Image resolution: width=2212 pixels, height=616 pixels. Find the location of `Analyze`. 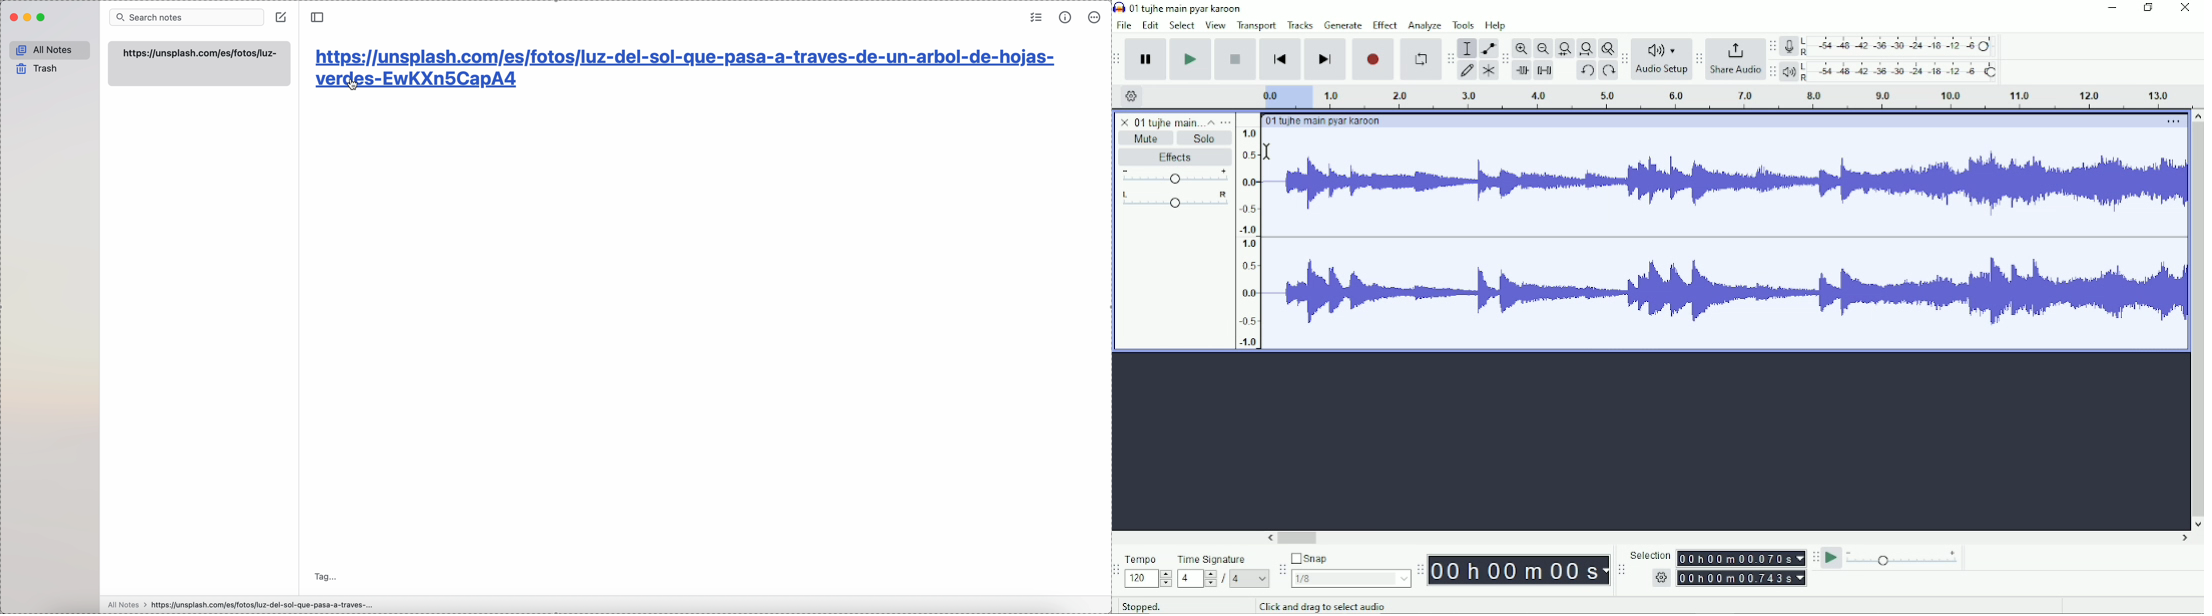

Analyze is located at coordinates (1424, 27).